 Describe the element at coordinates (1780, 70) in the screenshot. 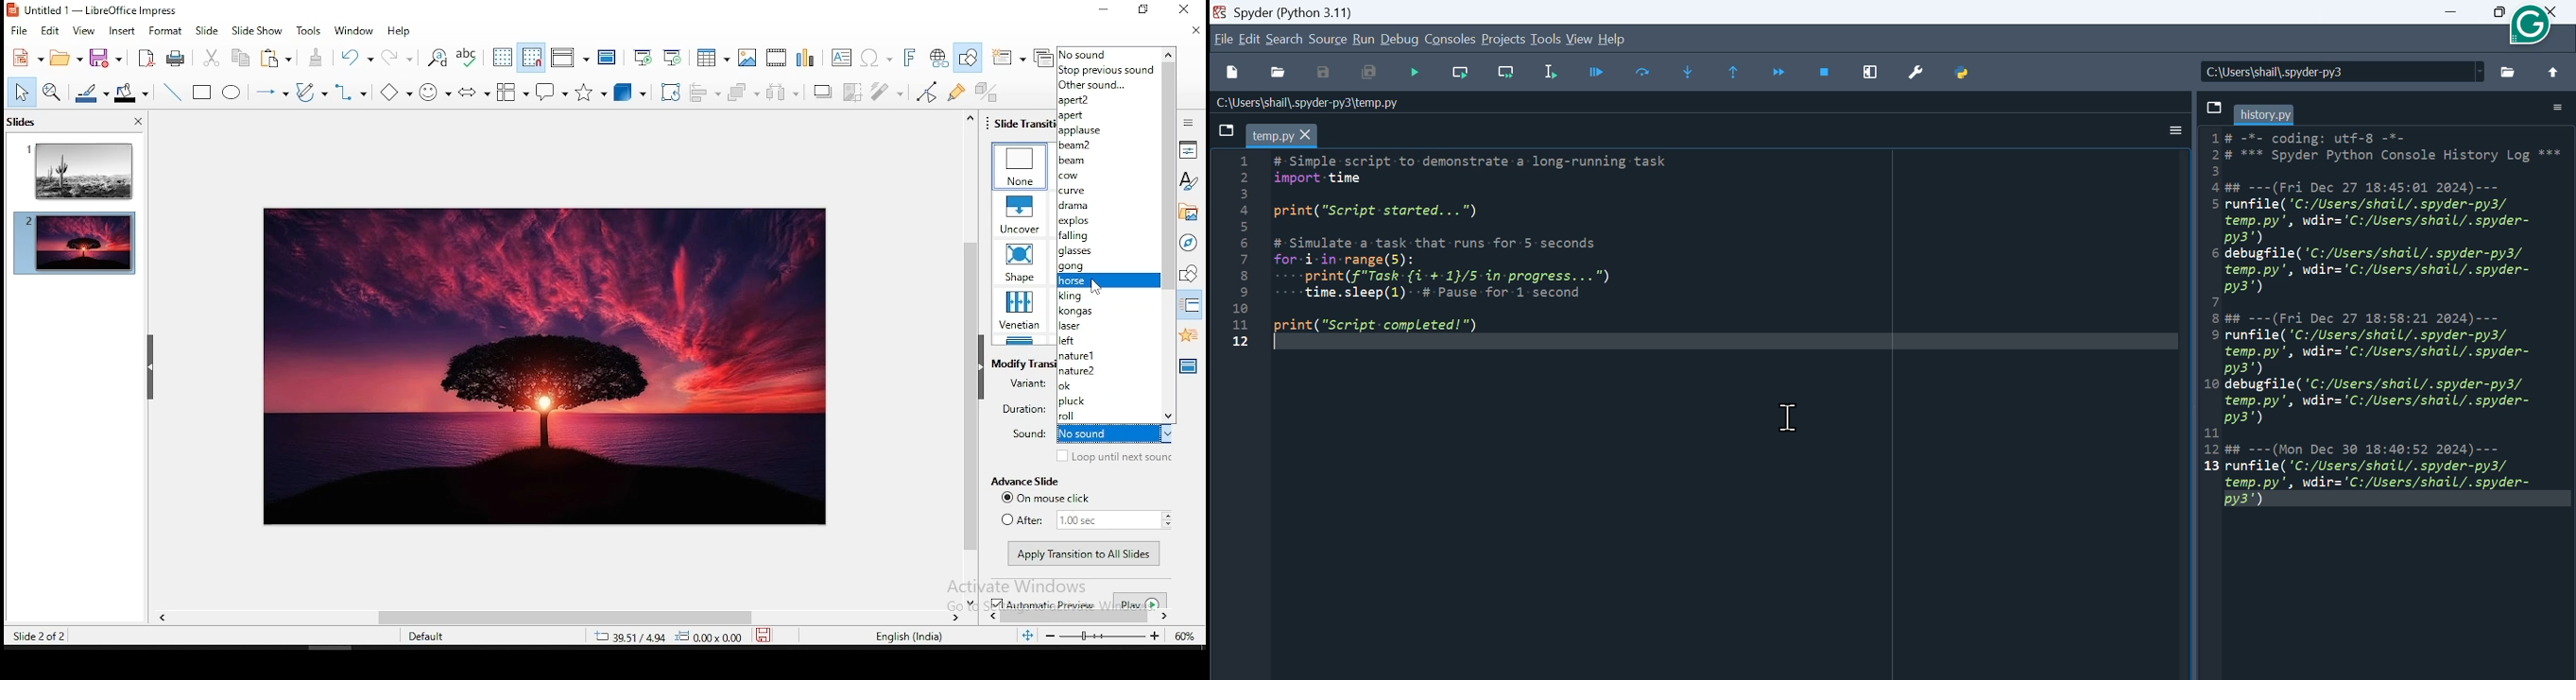

I see `Continue execution until next function` at that location.